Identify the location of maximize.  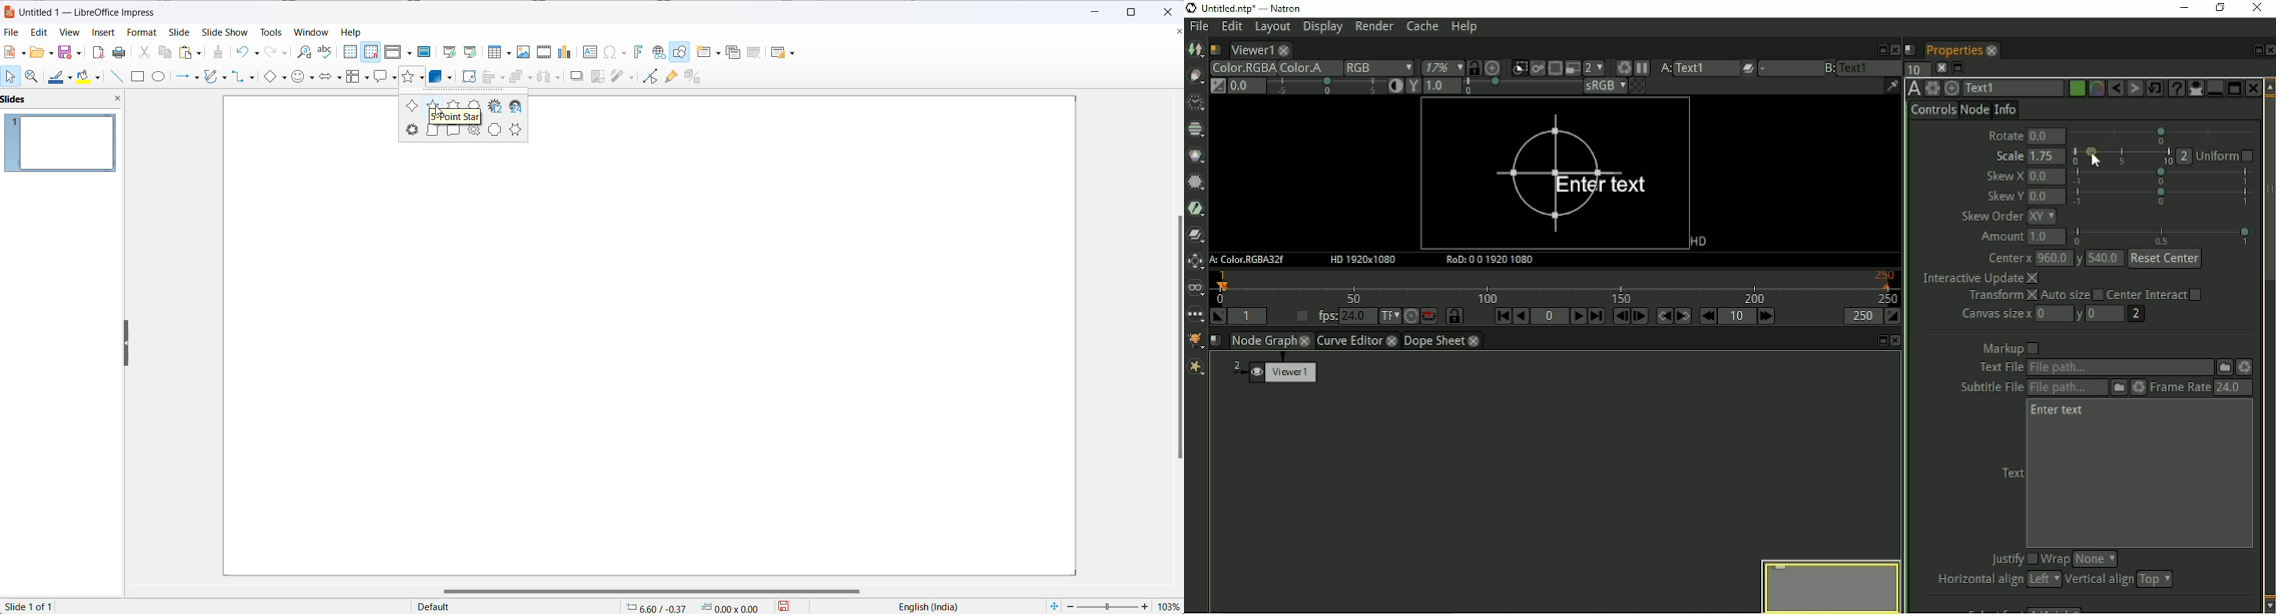
(1134, 13).